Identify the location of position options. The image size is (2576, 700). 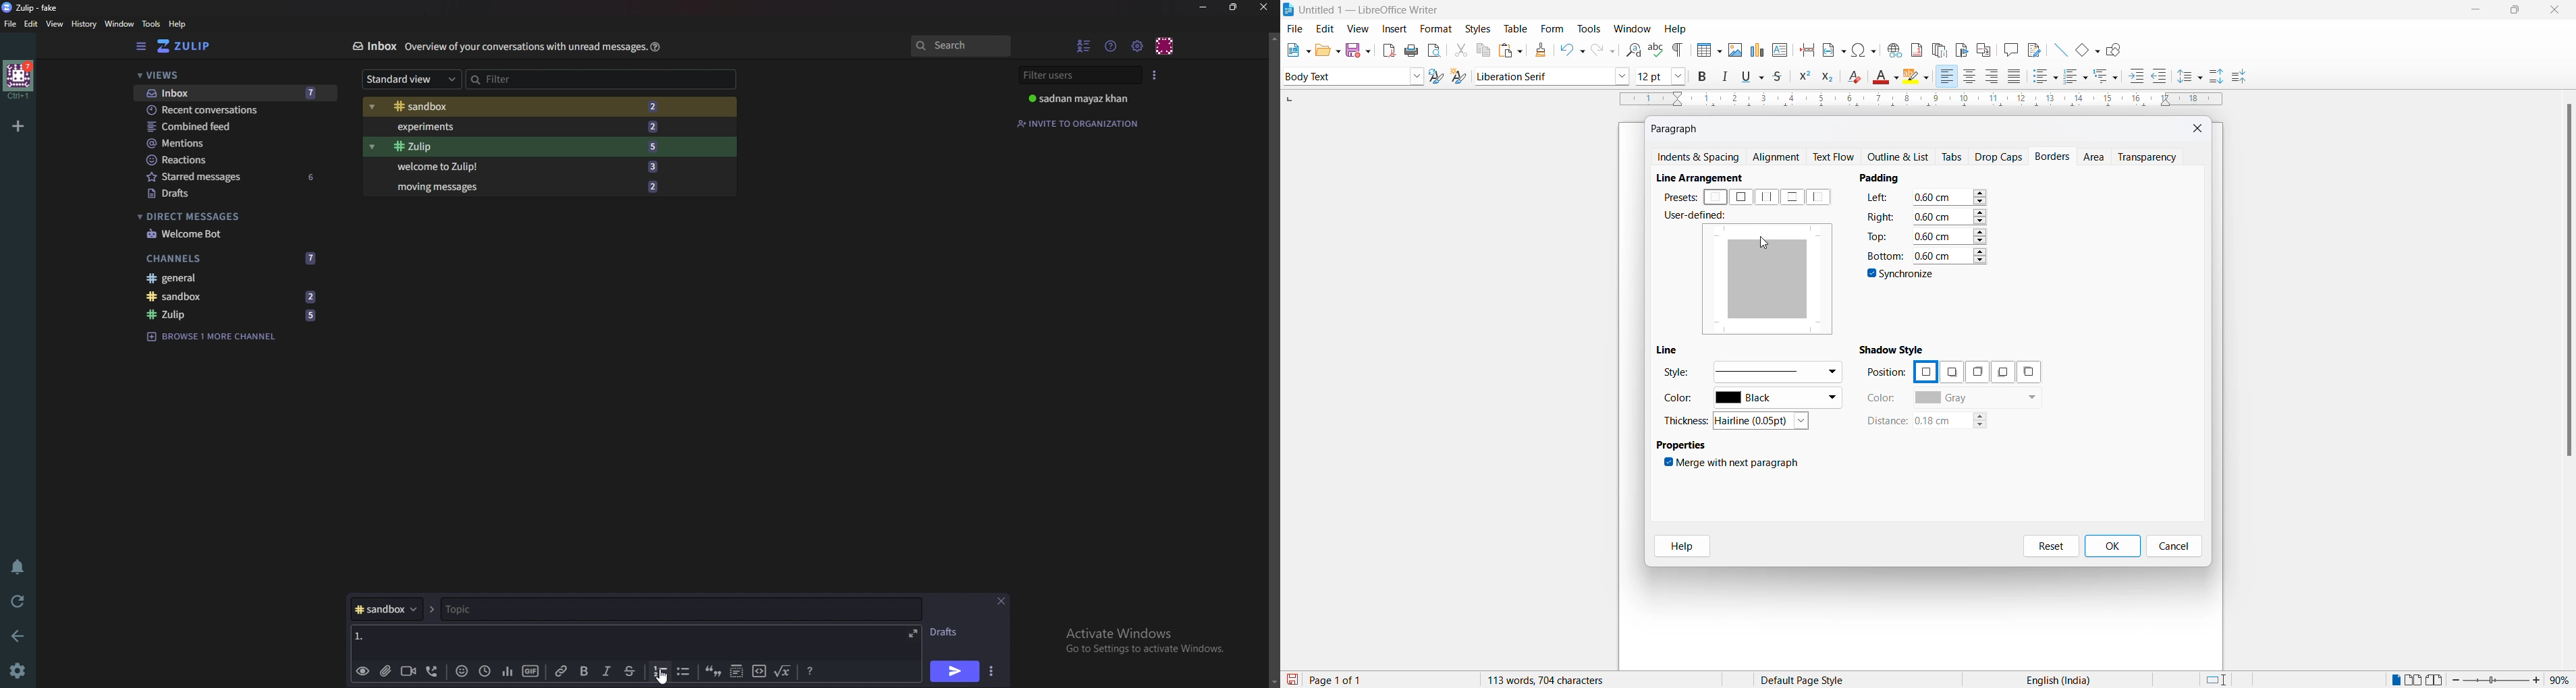
(2000, 372).